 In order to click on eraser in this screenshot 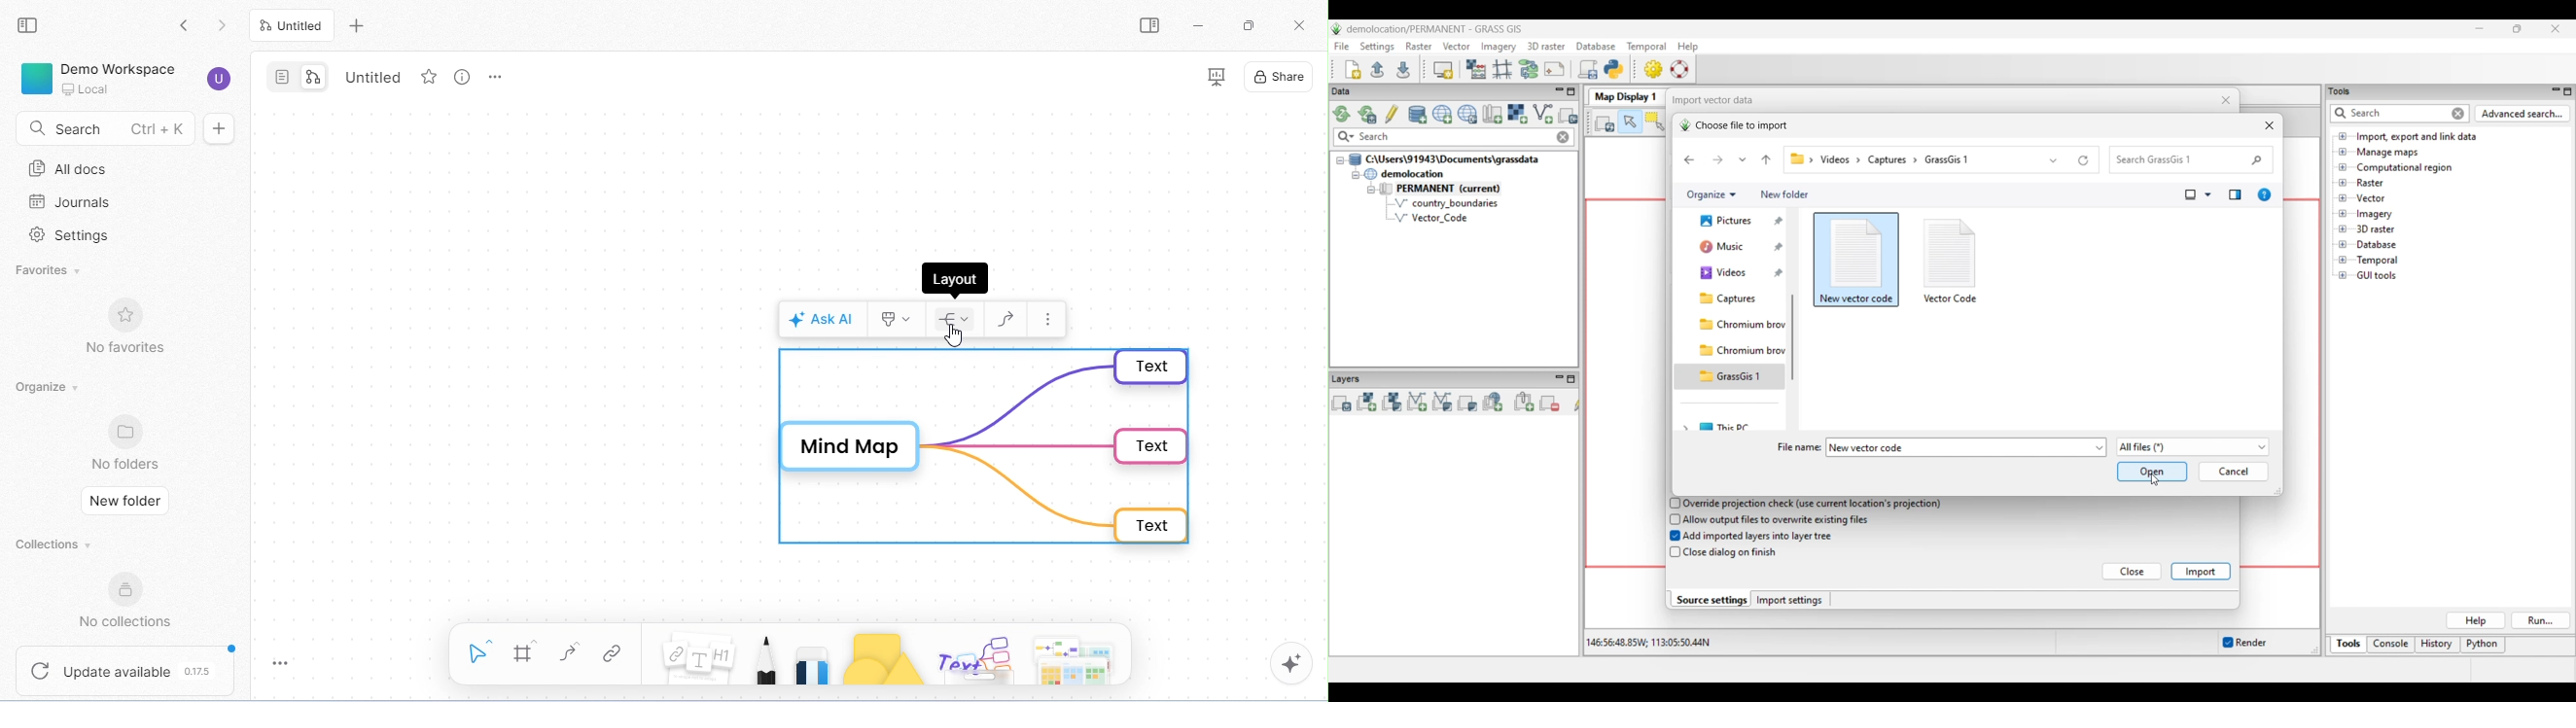, I will do `click(813, 660)`.